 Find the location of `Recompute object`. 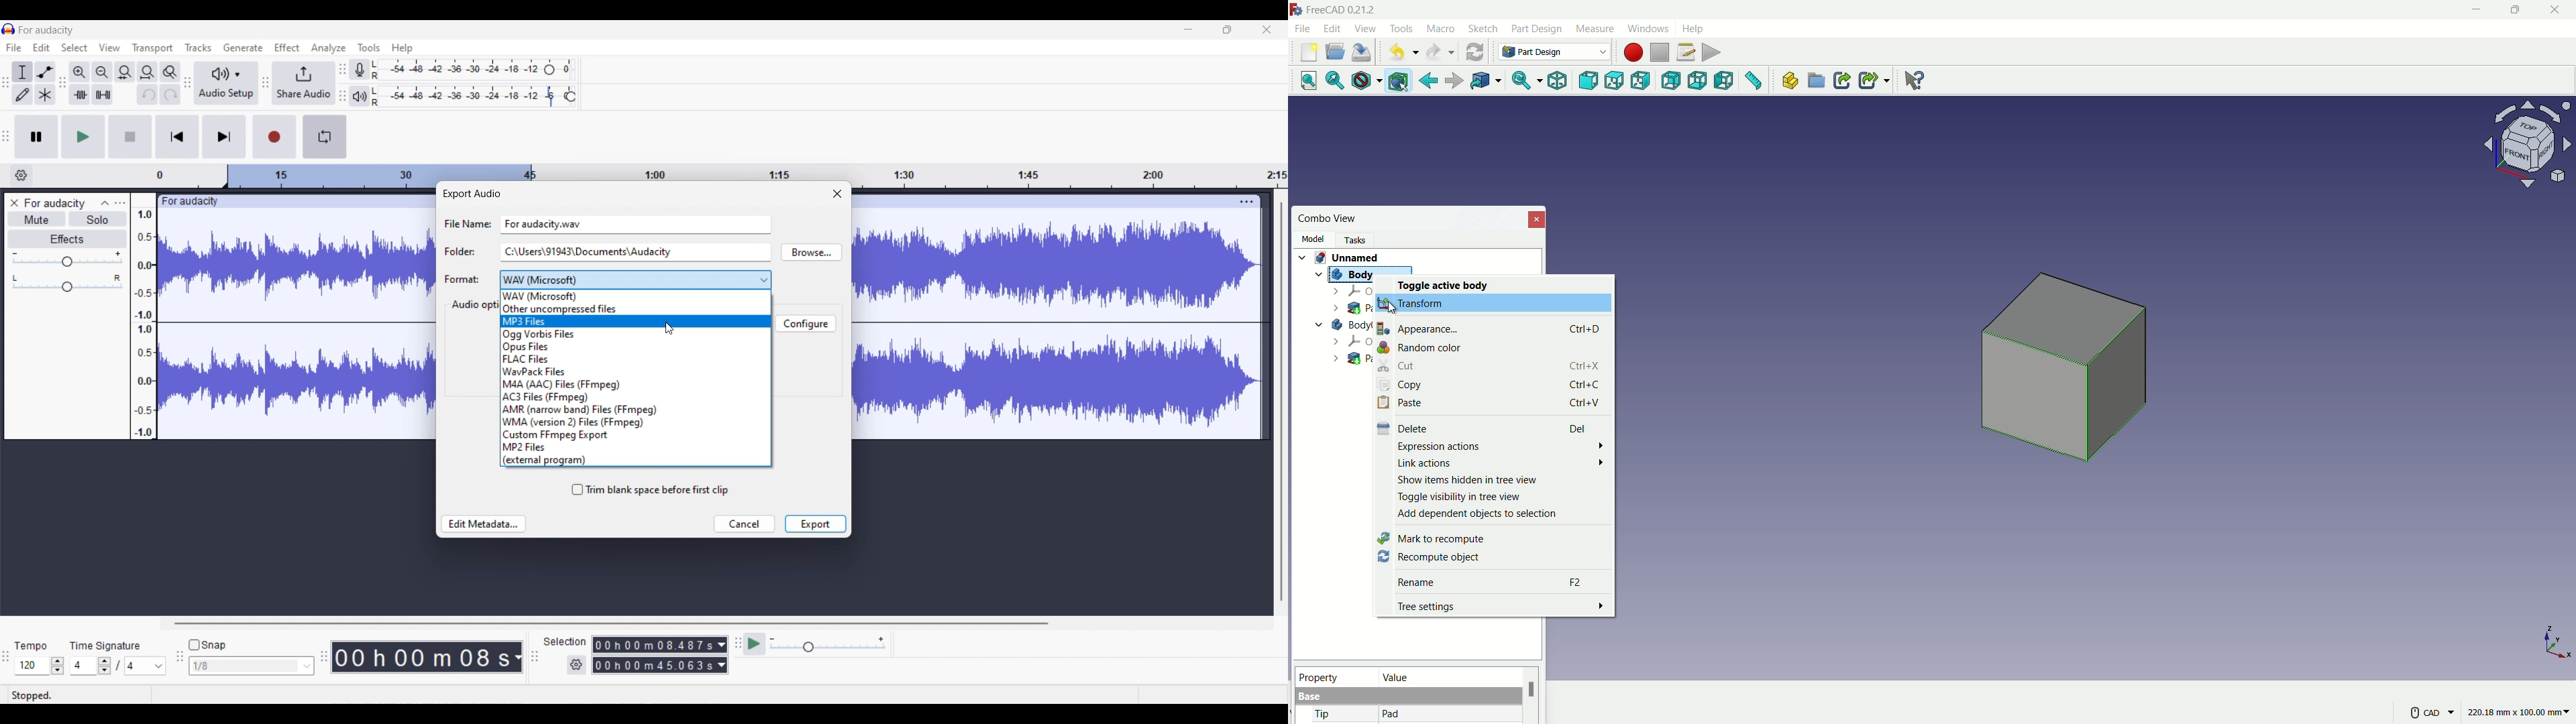

Recompute object is located at coordinates (1428, 558).